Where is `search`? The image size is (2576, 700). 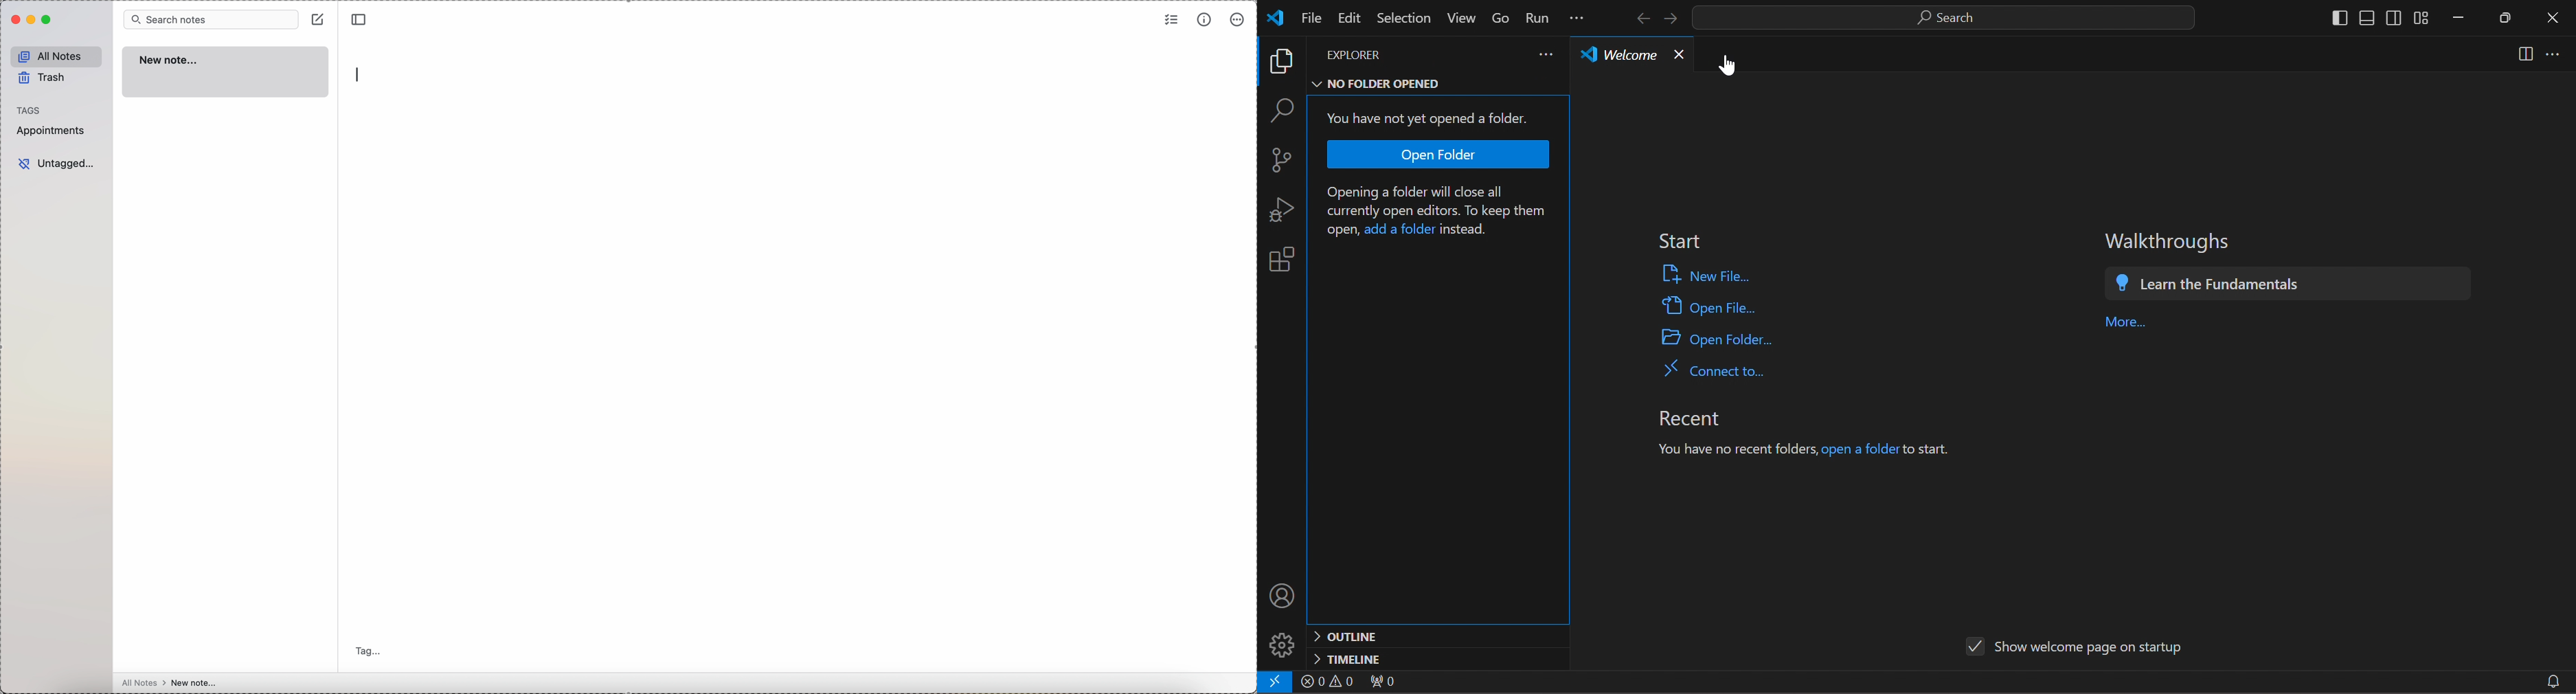 search is located at coordinates (1947, 17).